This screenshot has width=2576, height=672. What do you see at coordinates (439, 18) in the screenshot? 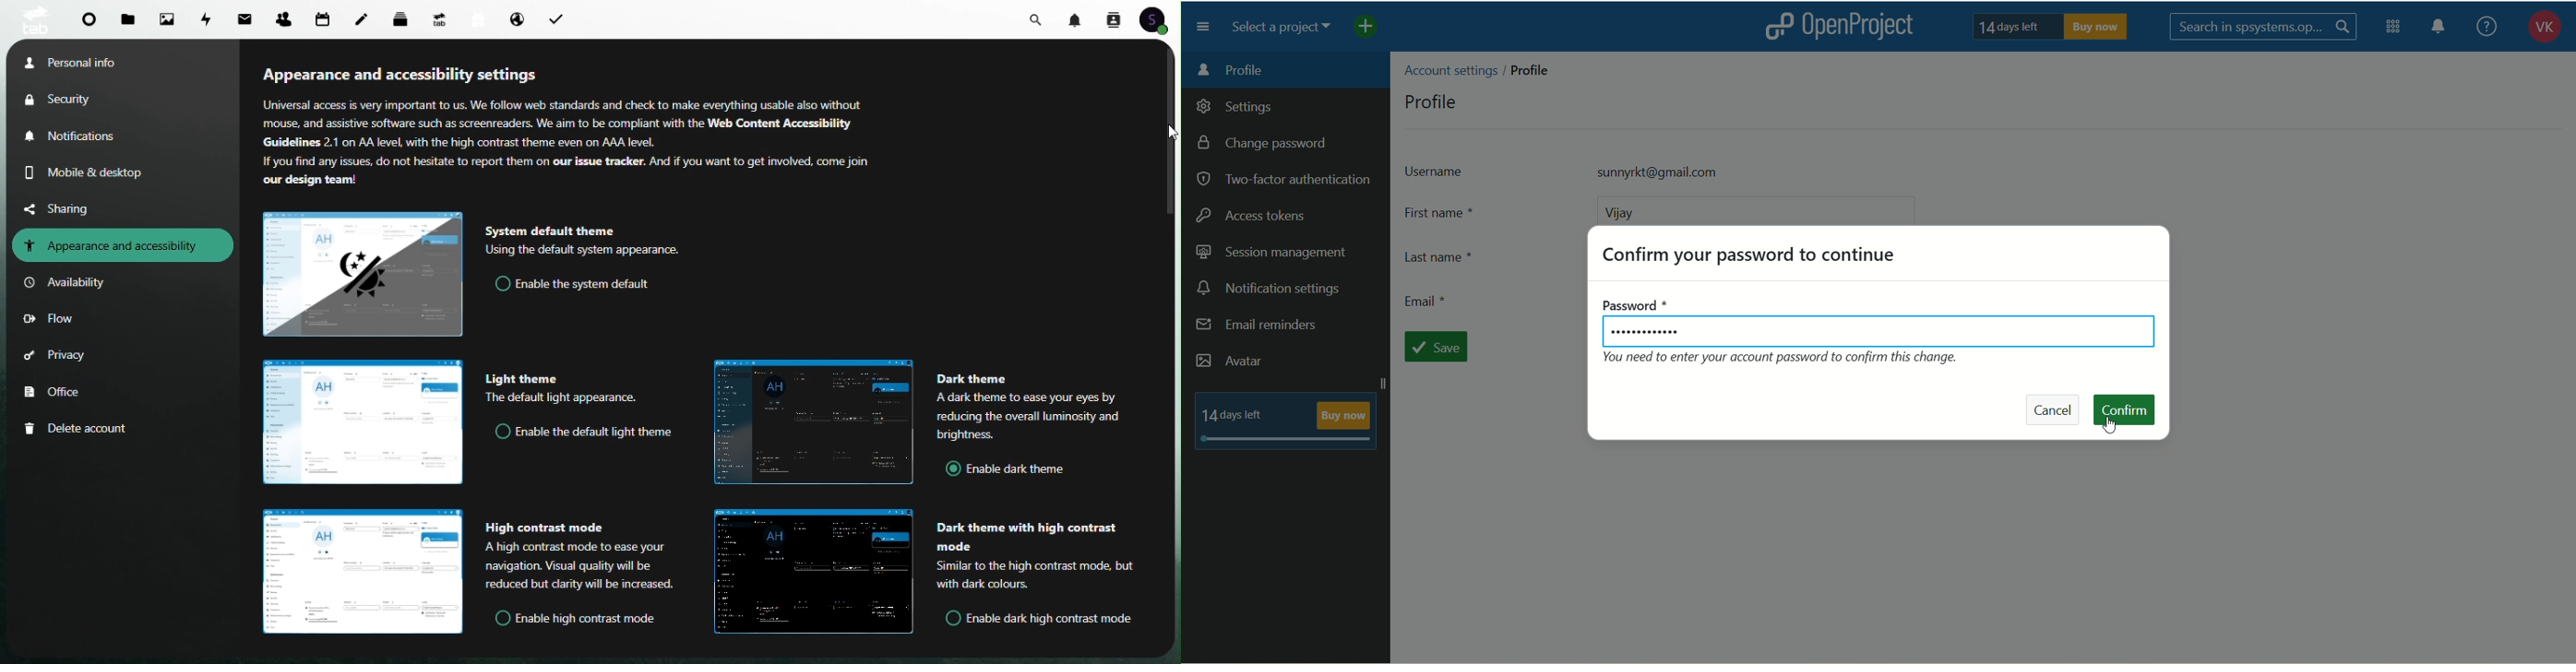
I see `Upgrade` at bounding box center [439, 18].